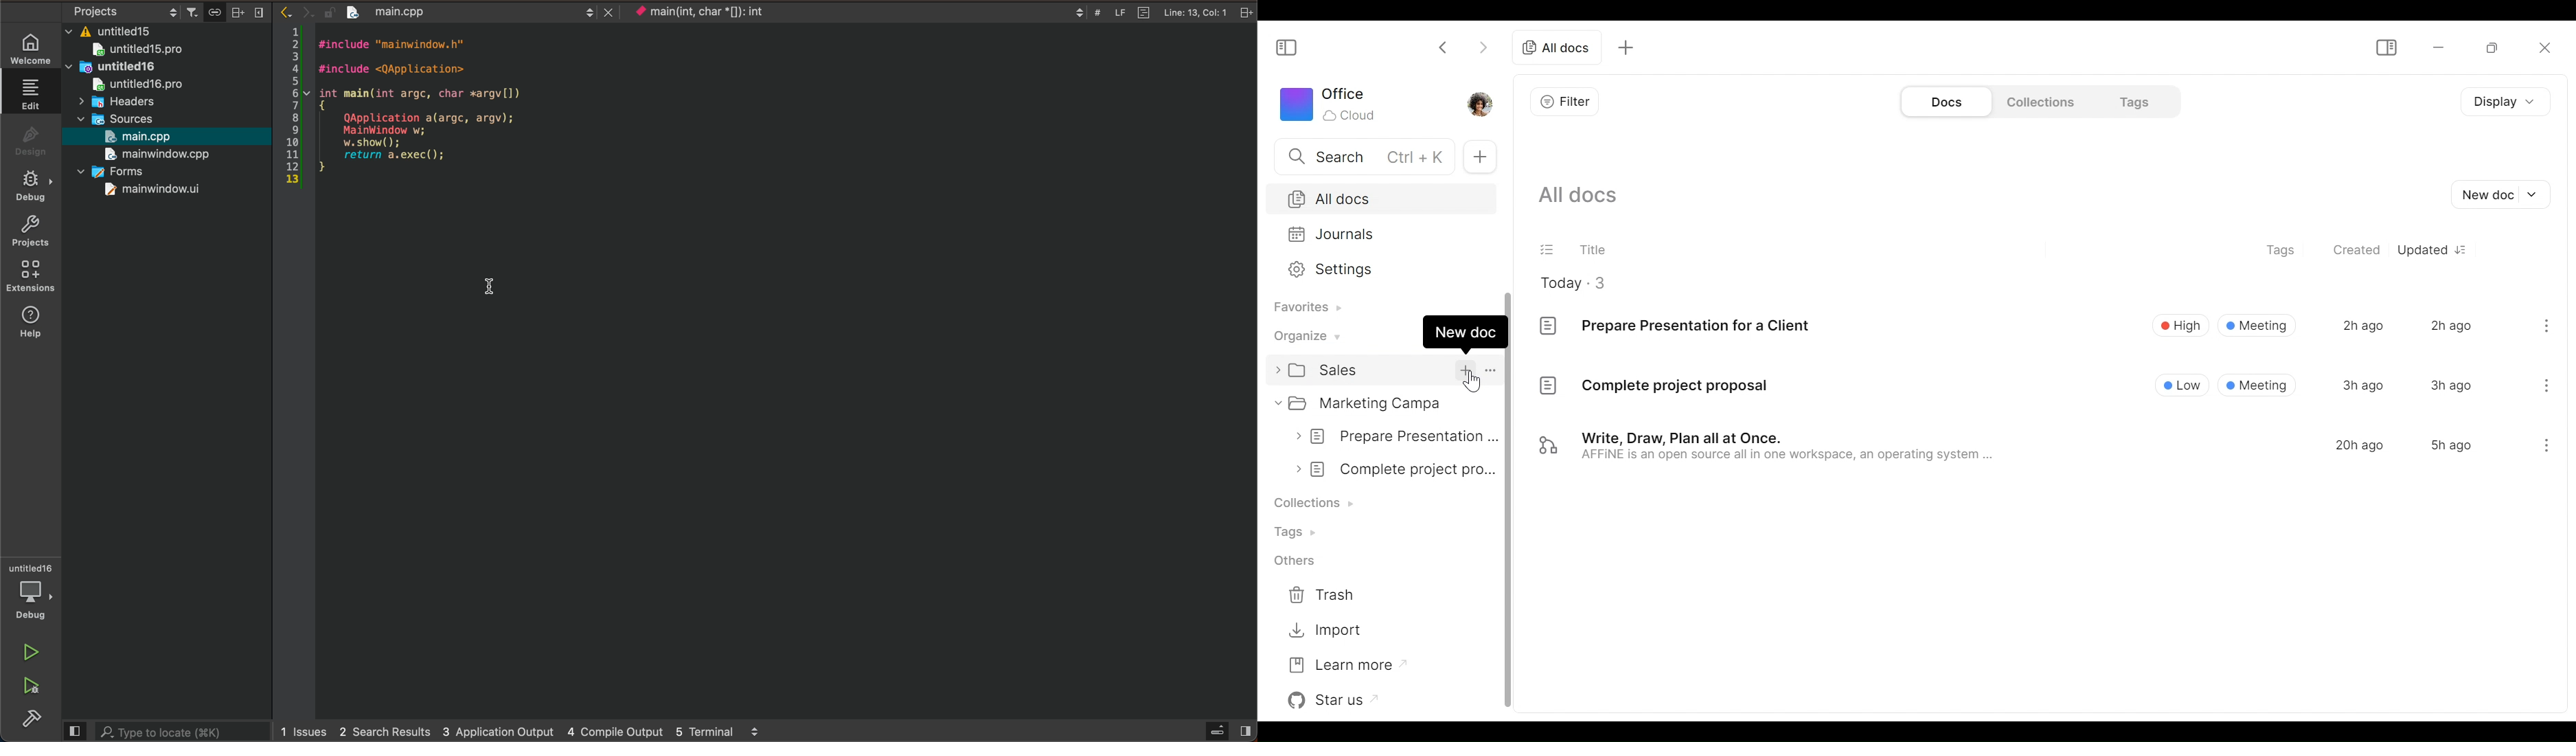 This screenshot has height=756, width=2576. I want to click on all docs, so click(1556, 48).